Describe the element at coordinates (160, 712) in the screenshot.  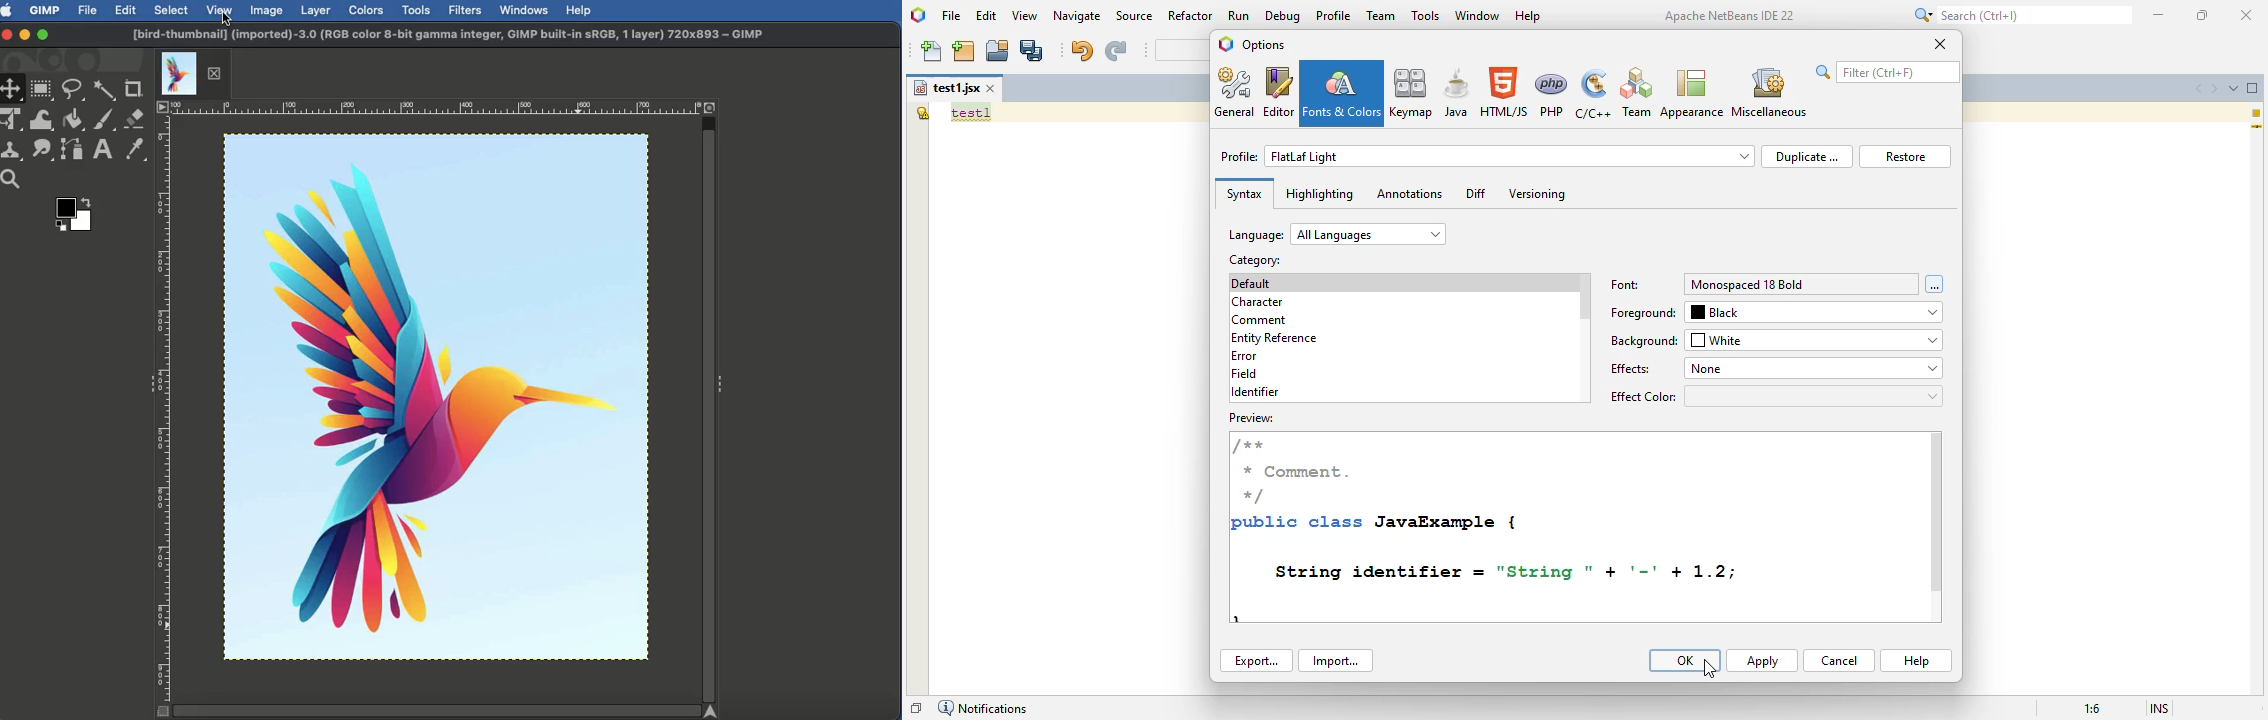
I see `Quick view mask on/off` at that location.